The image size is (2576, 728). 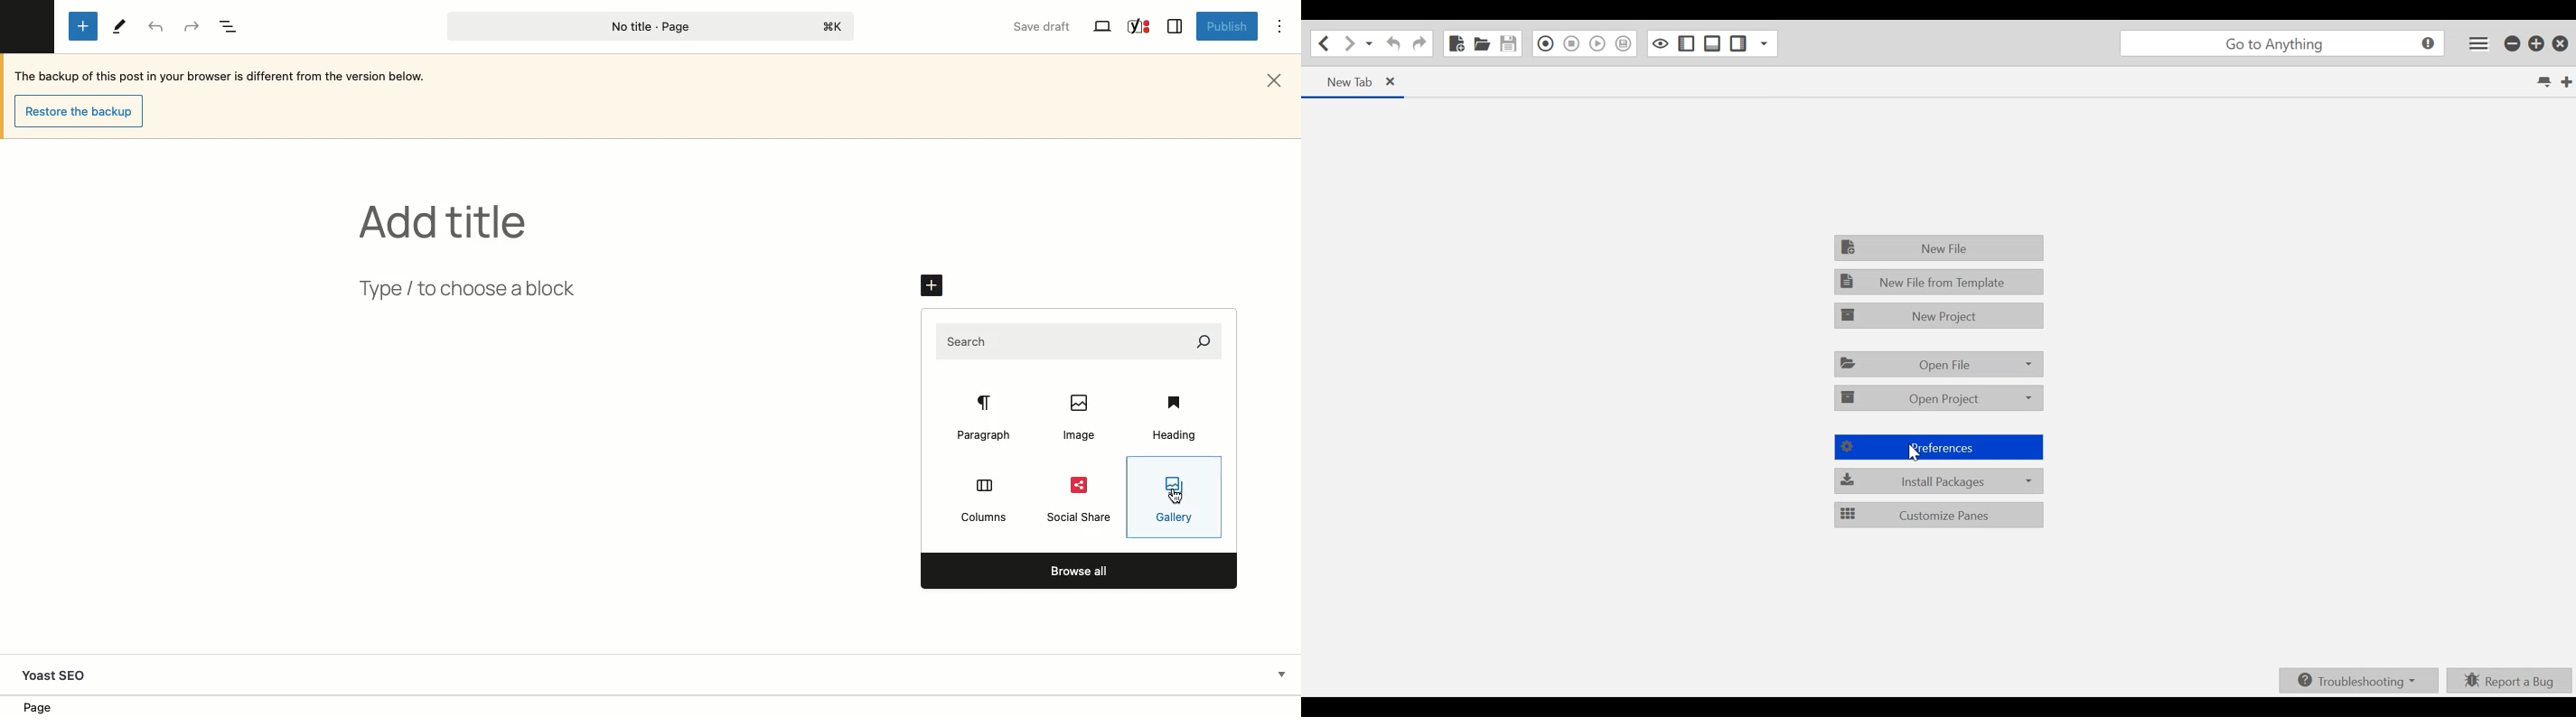 I want to click on Heading, so click(x=1176, y=420).